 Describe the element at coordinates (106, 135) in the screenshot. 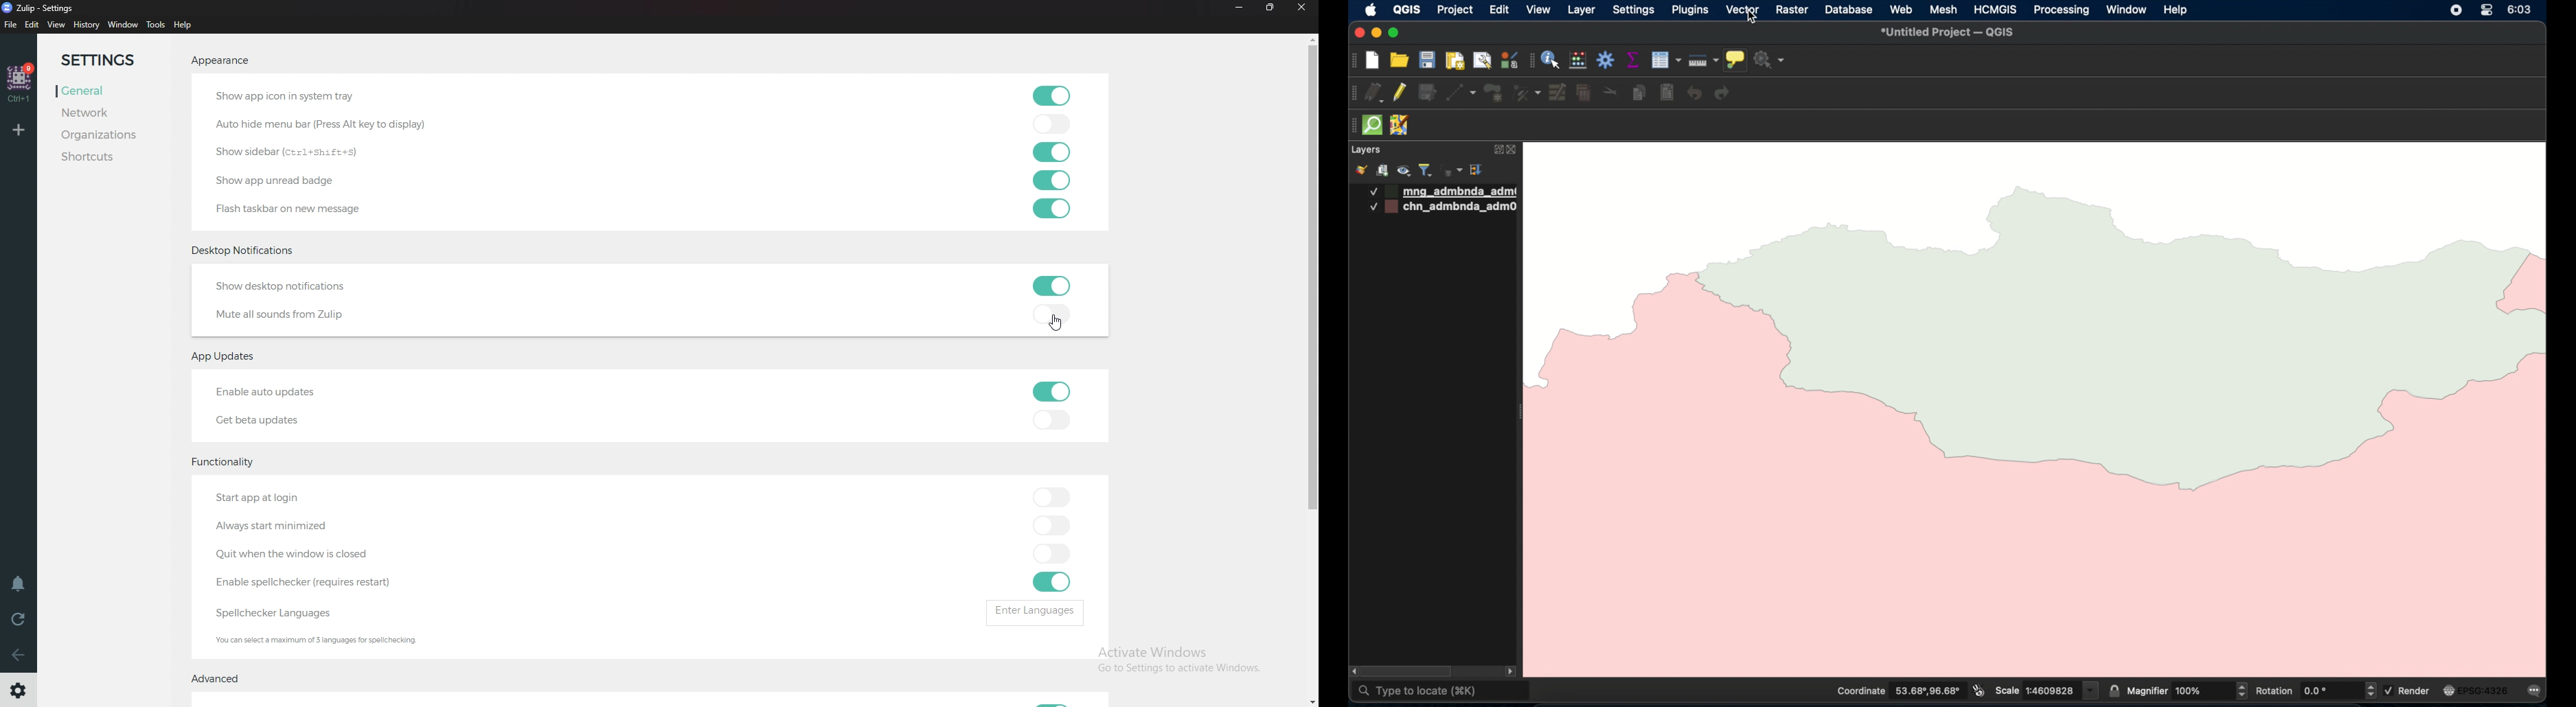

I see `Organizations` at that location.